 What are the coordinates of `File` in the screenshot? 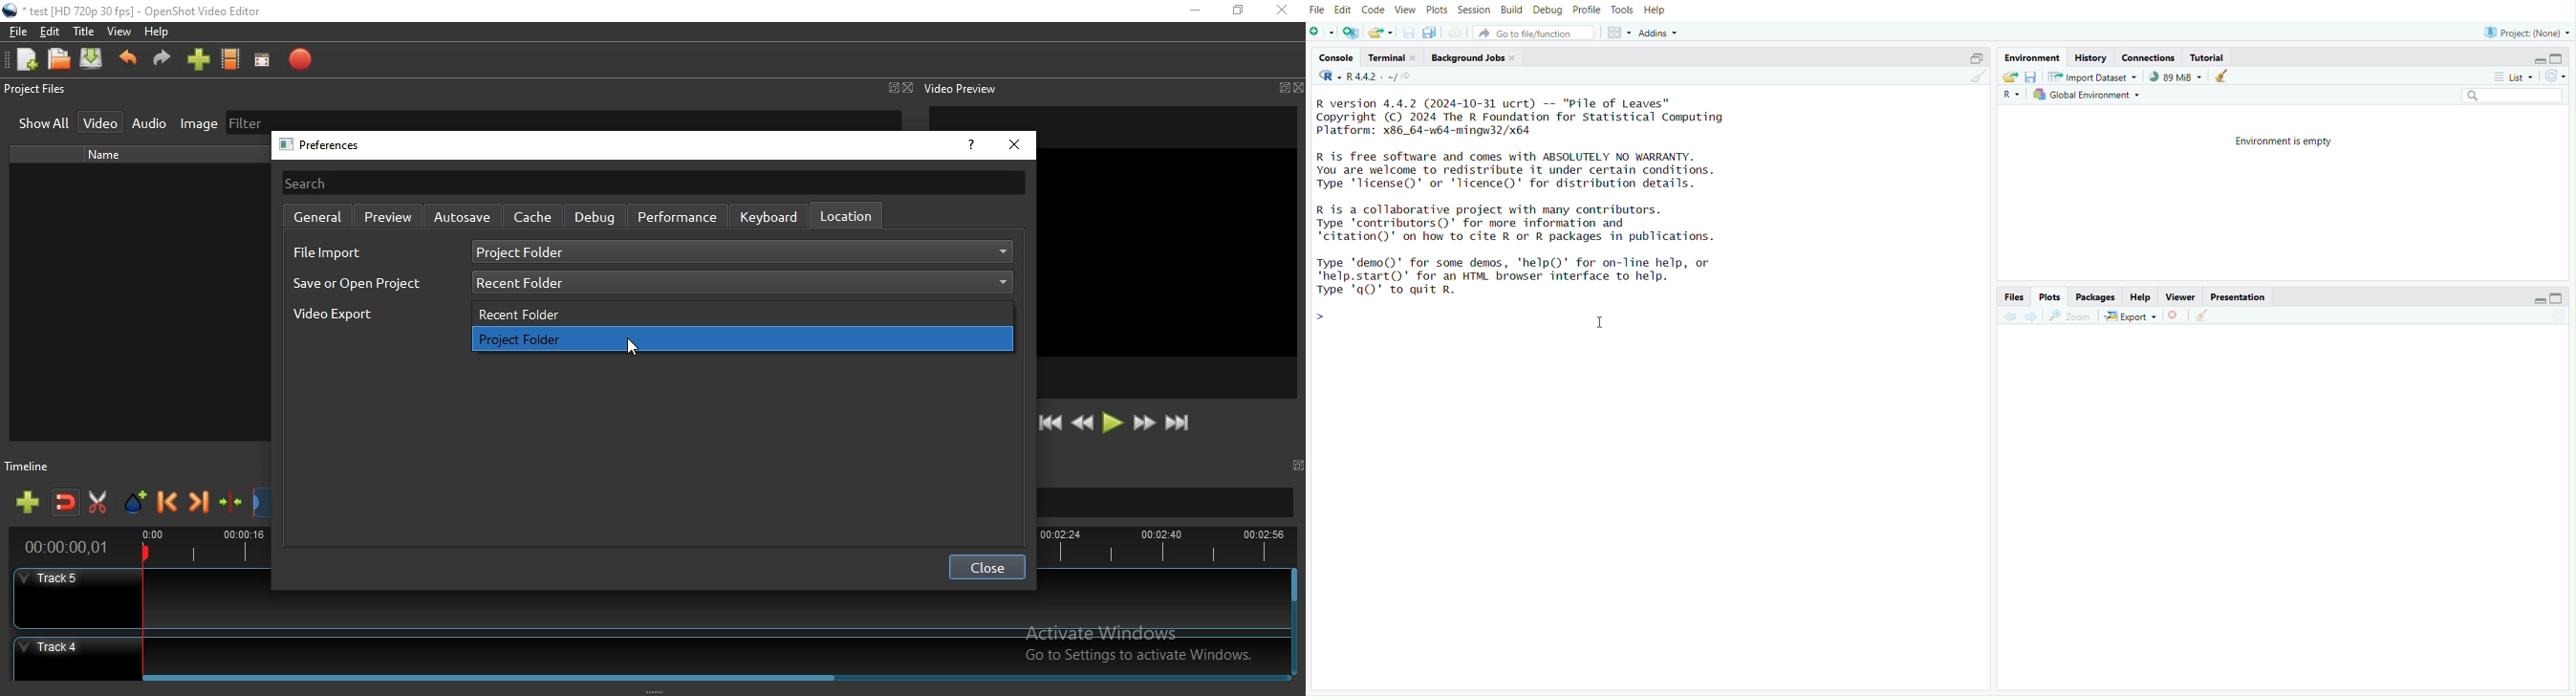 It's located at (15, 32).